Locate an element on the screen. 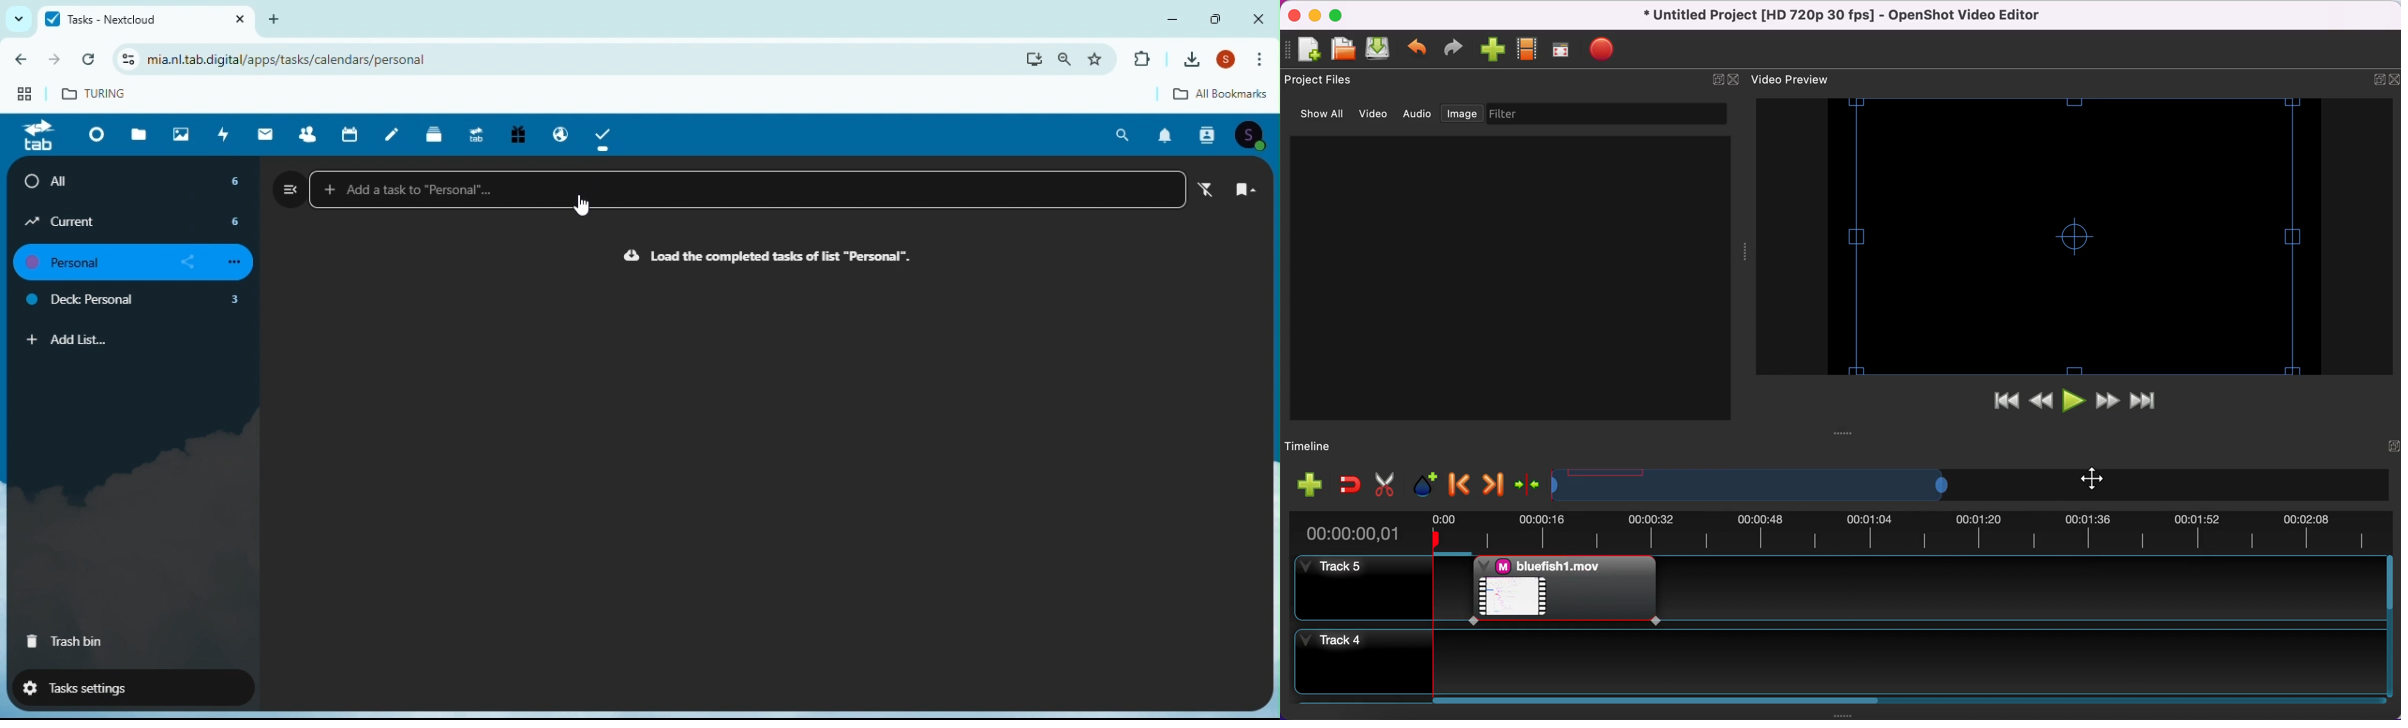  image is located at coordinates (1460, 114).